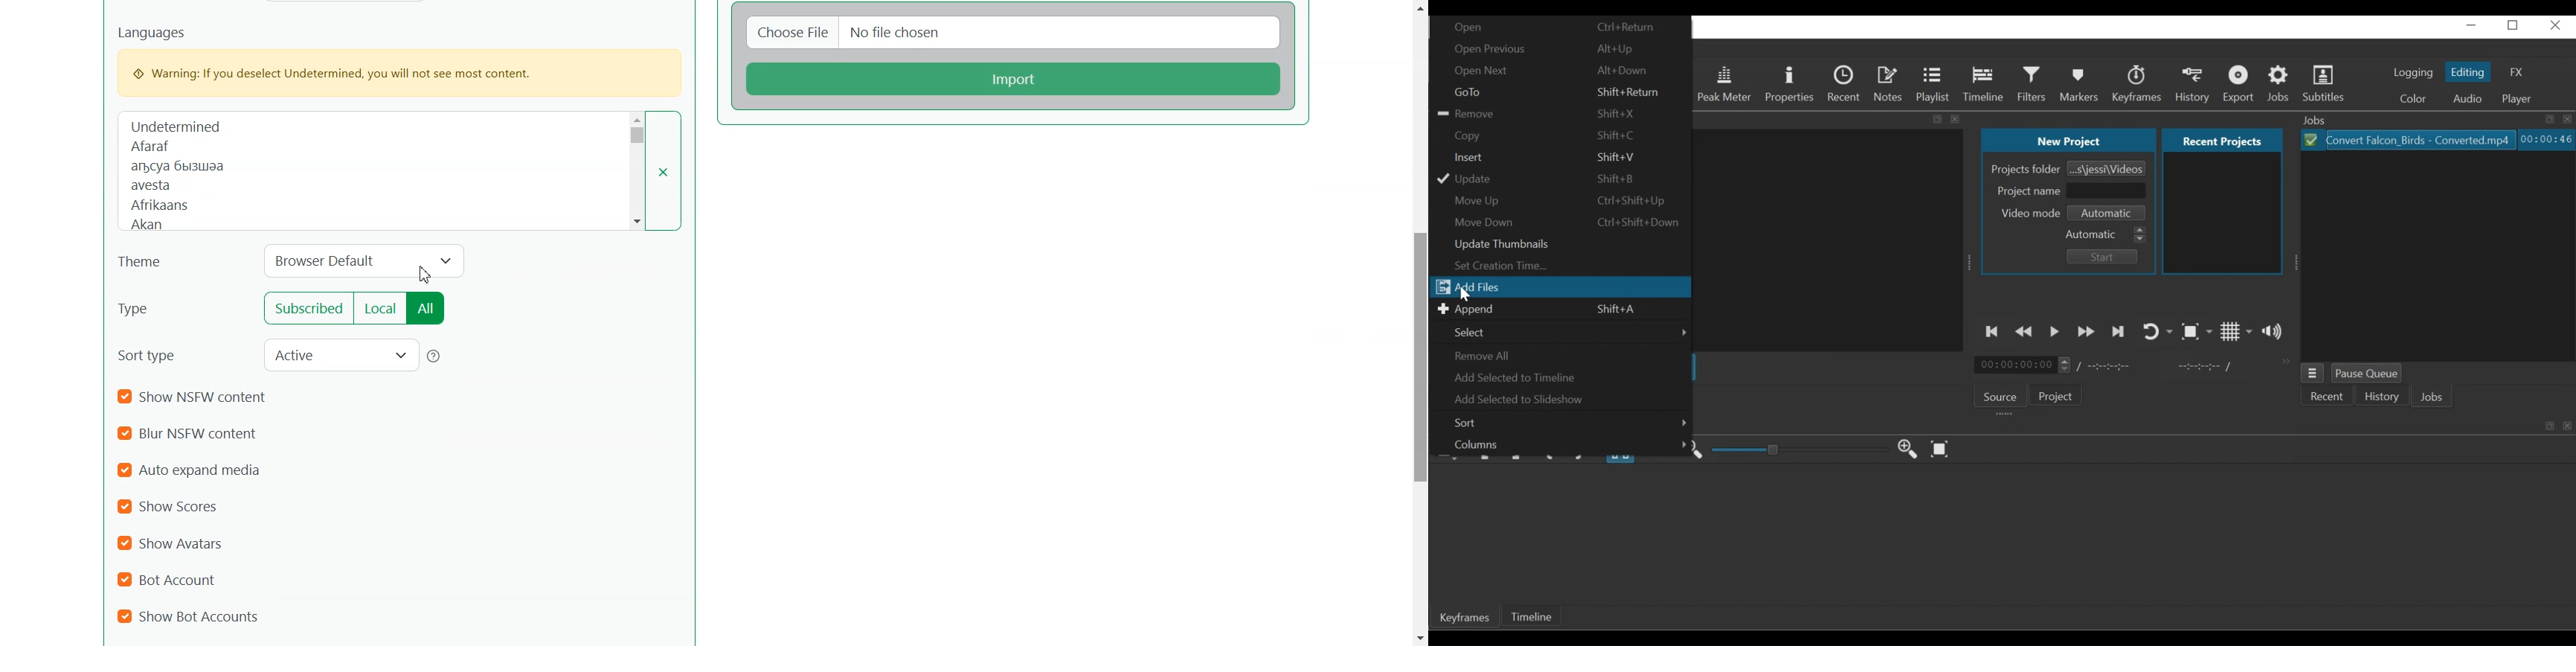 The width and height of the screenshot is (2576, 672). What do you see at coordinates (196, 398) in the screenshot?
I see `Show NSFW content` at bounding box center [196, 398].